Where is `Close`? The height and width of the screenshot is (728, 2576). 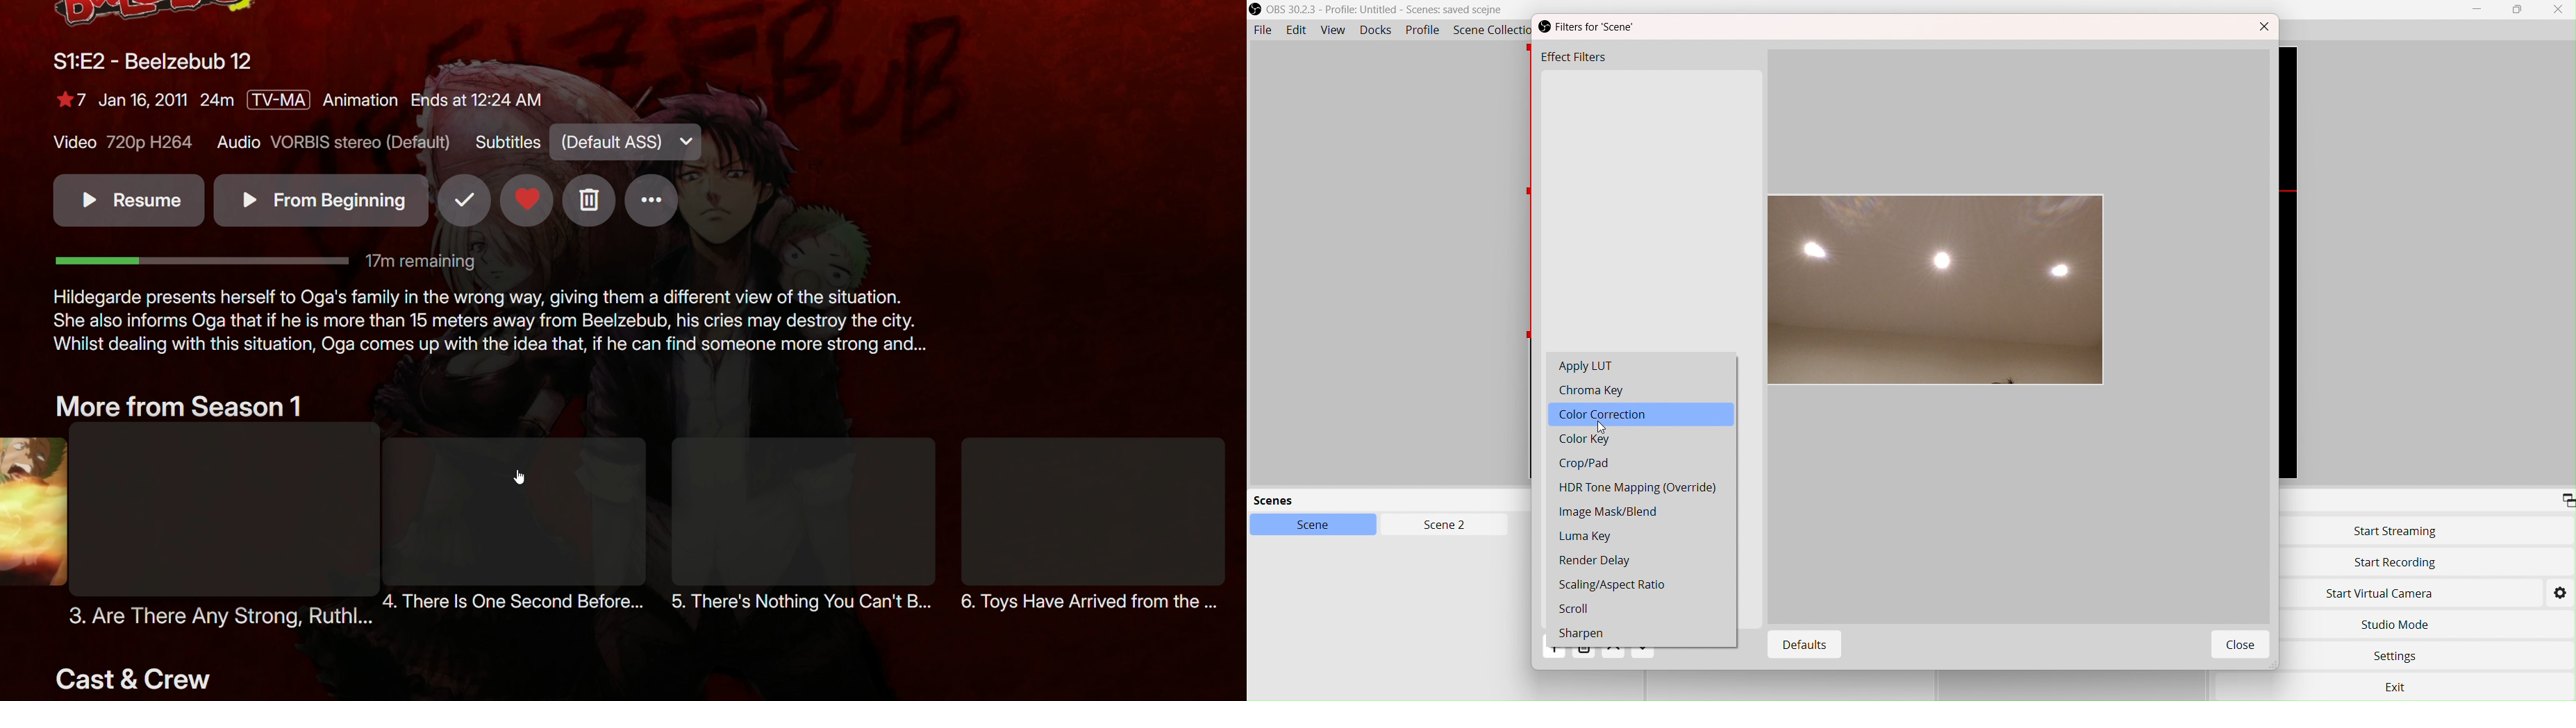 Close is located at coordinates (2268, 27).